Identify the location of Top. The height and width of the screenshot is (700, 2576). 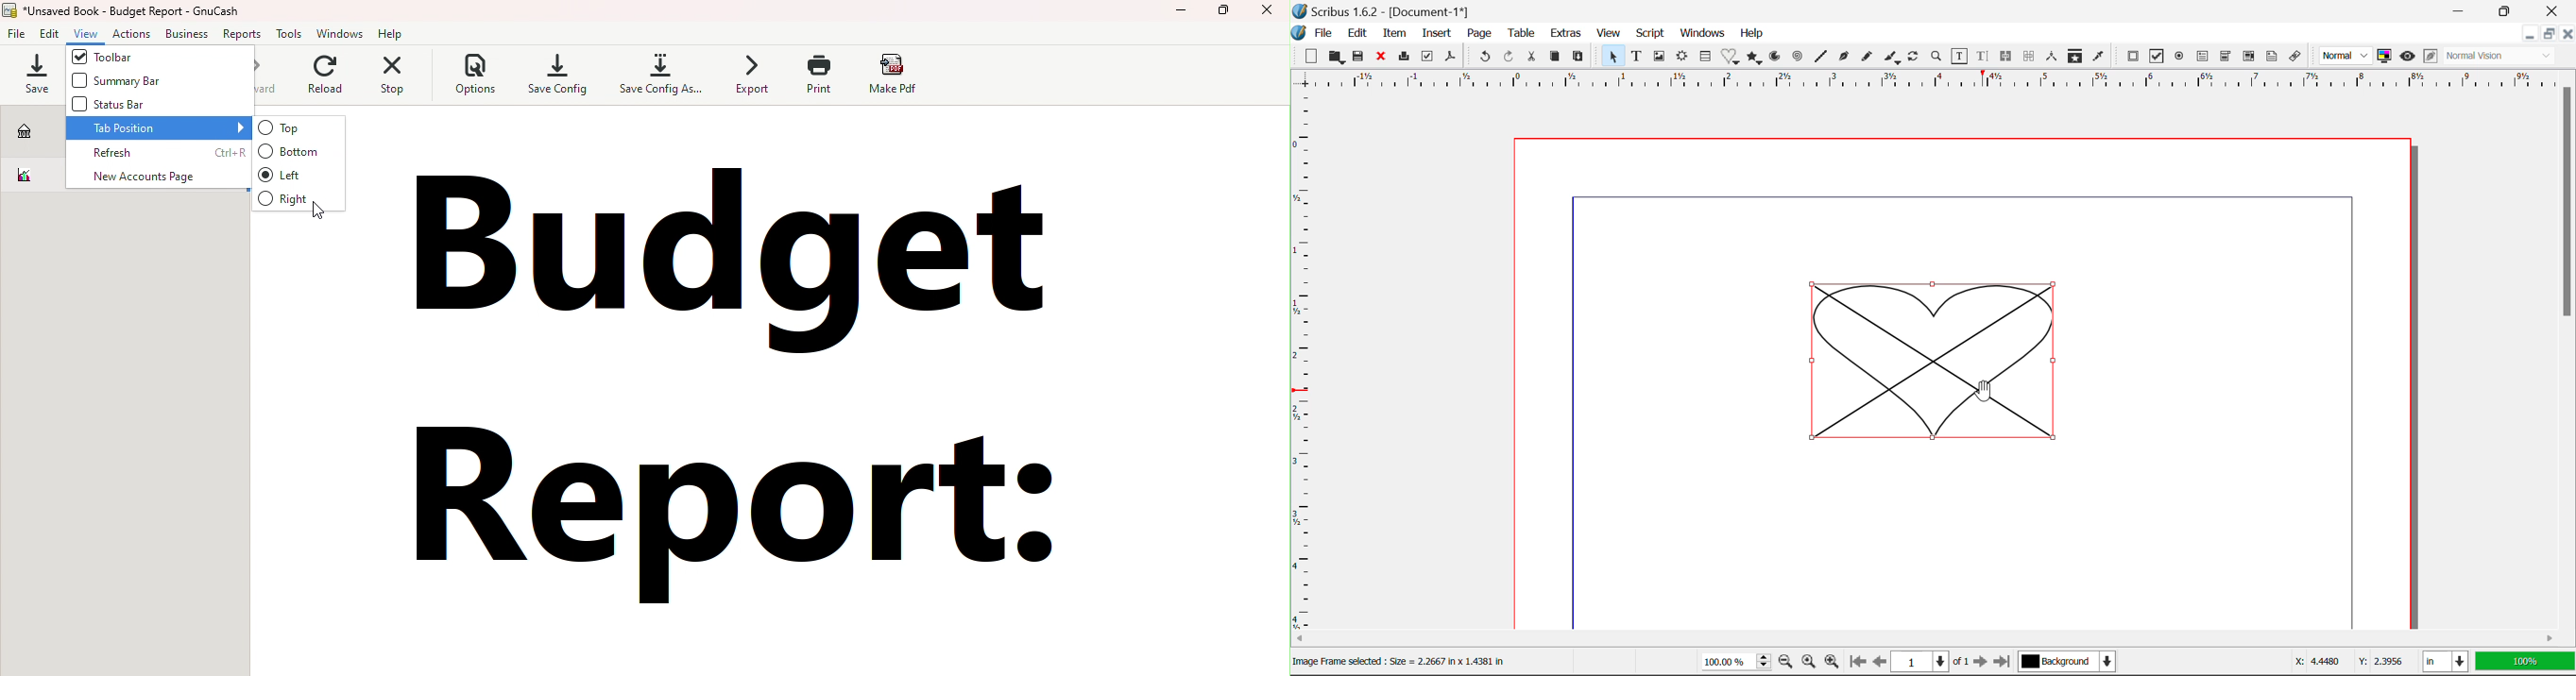
(296, 127).